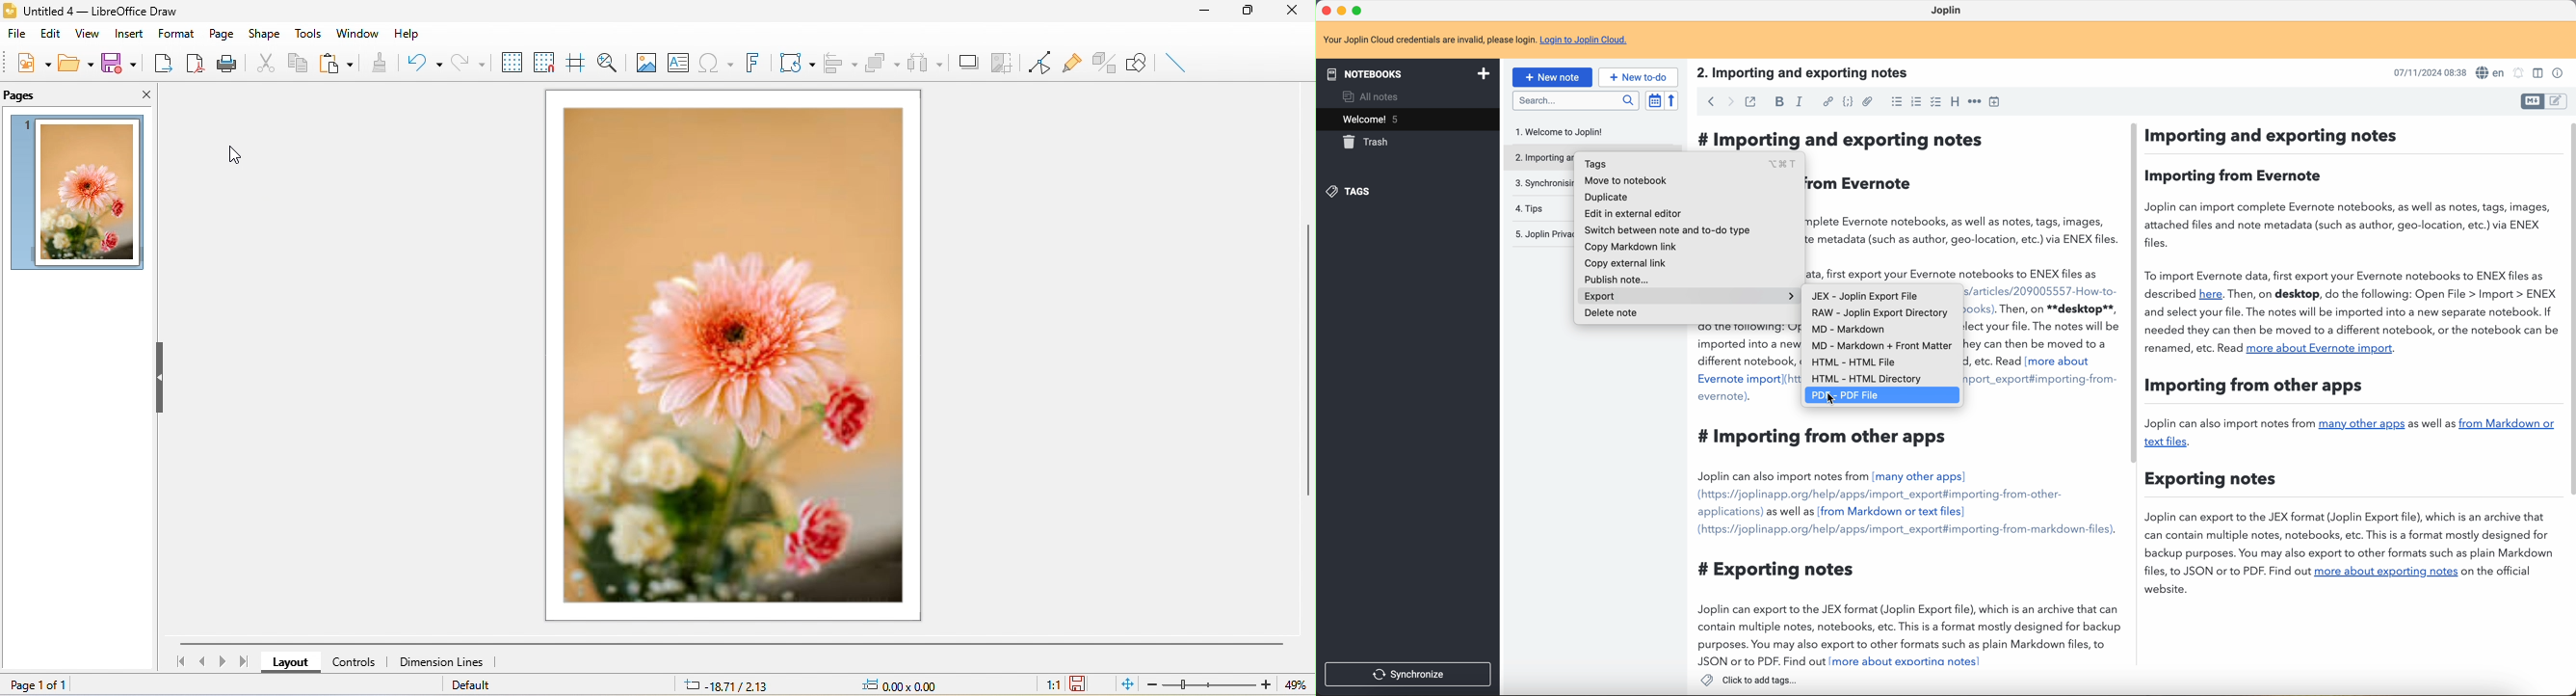 This screenshot has width=2576, height=700. What do you see at coordinates (158, 378) in the screenshot?
I see `hide` at bounding box center [158, 378].